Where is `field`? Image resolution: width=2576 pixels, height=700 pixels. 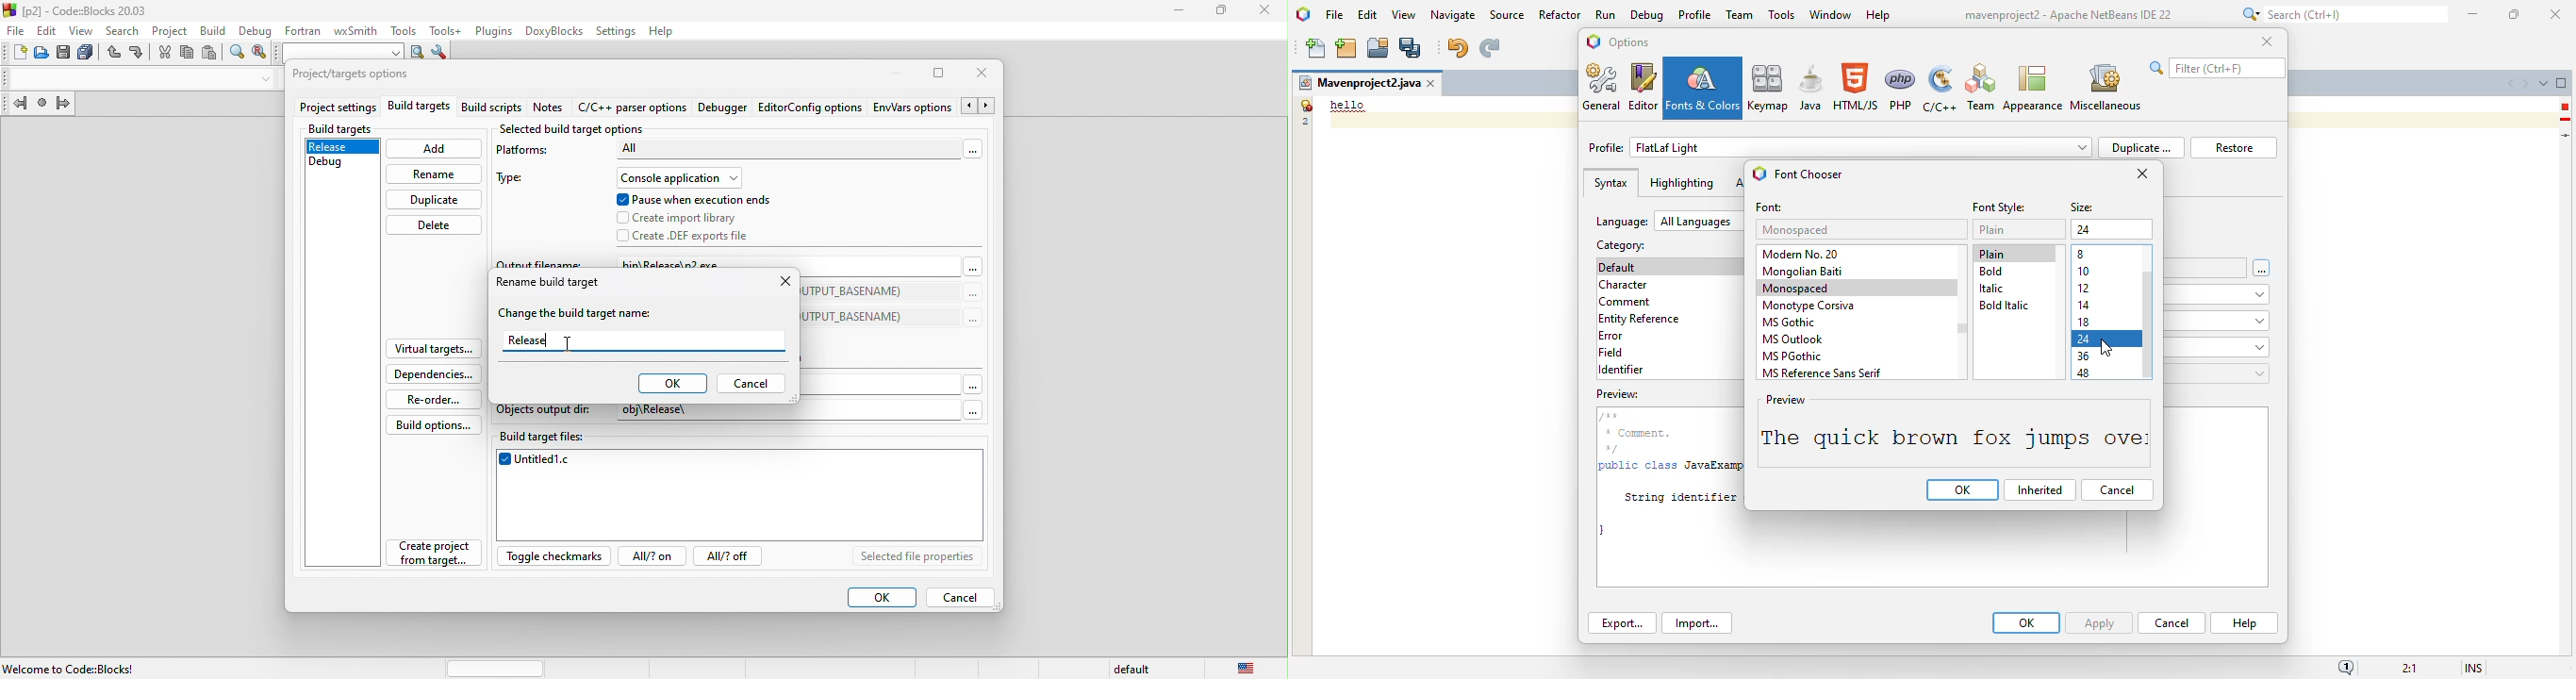 field is located at coordinates (1610, 352).